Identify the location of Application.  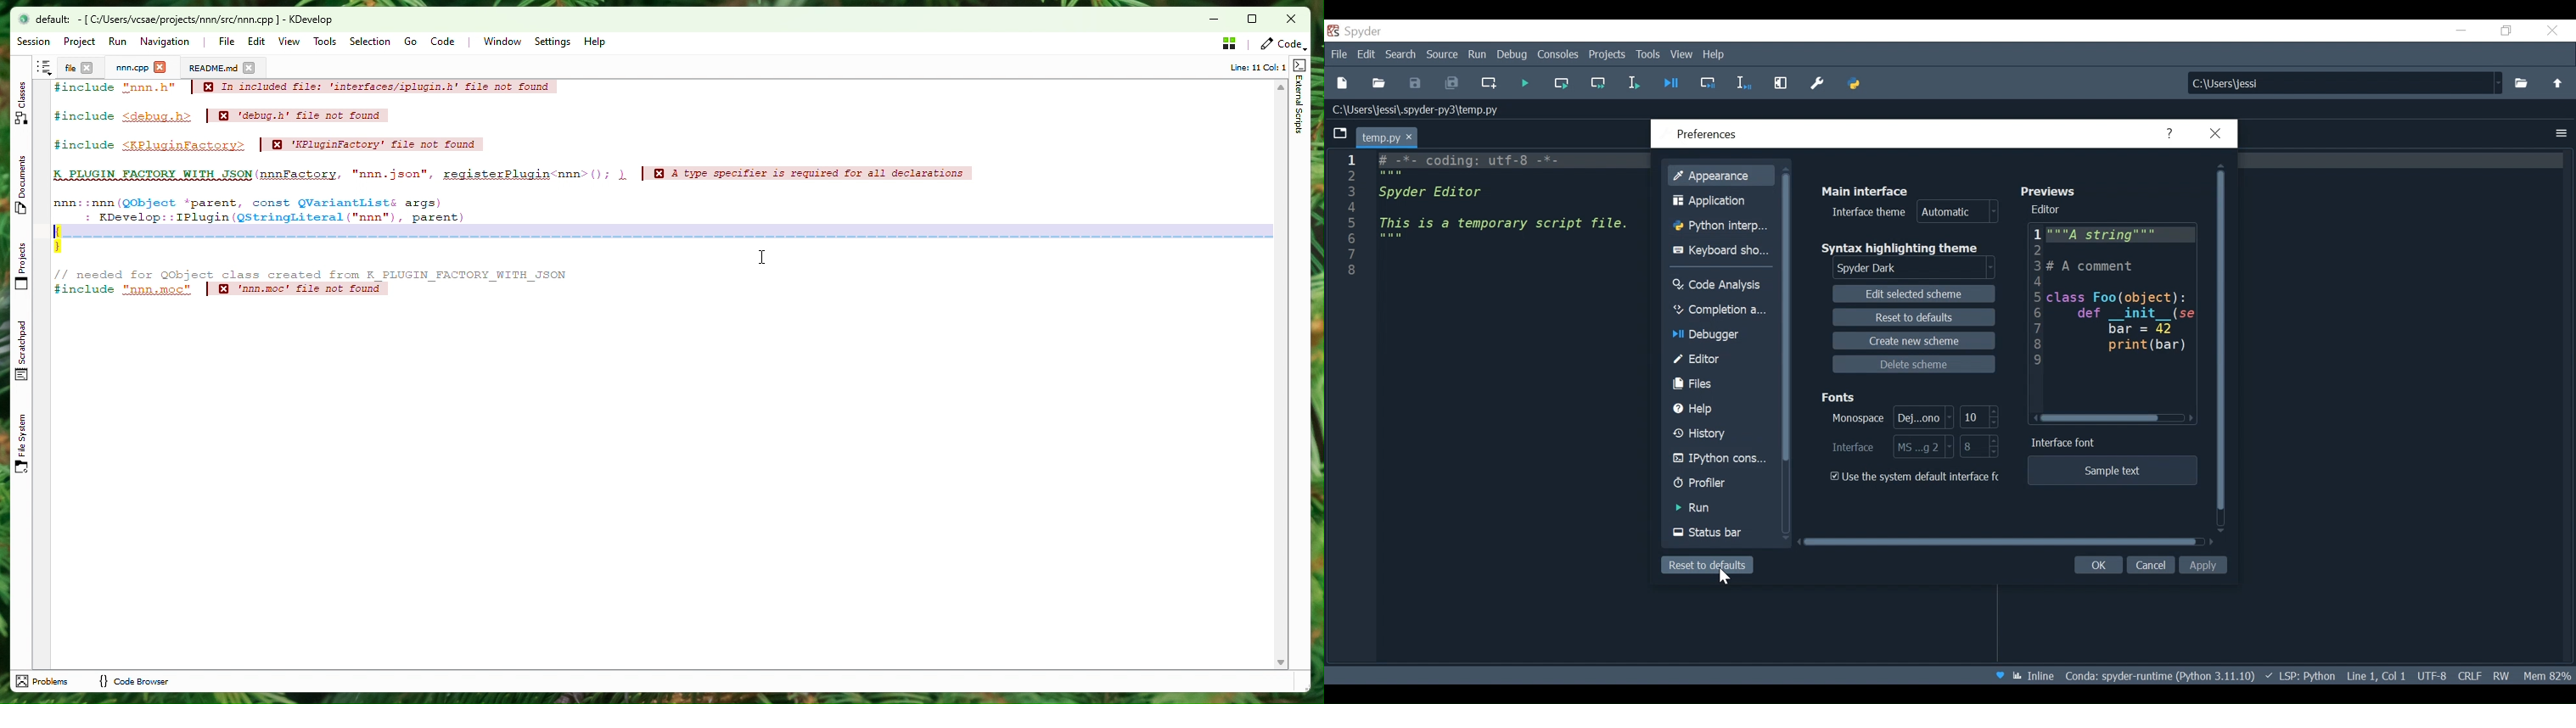
(1721, 201).